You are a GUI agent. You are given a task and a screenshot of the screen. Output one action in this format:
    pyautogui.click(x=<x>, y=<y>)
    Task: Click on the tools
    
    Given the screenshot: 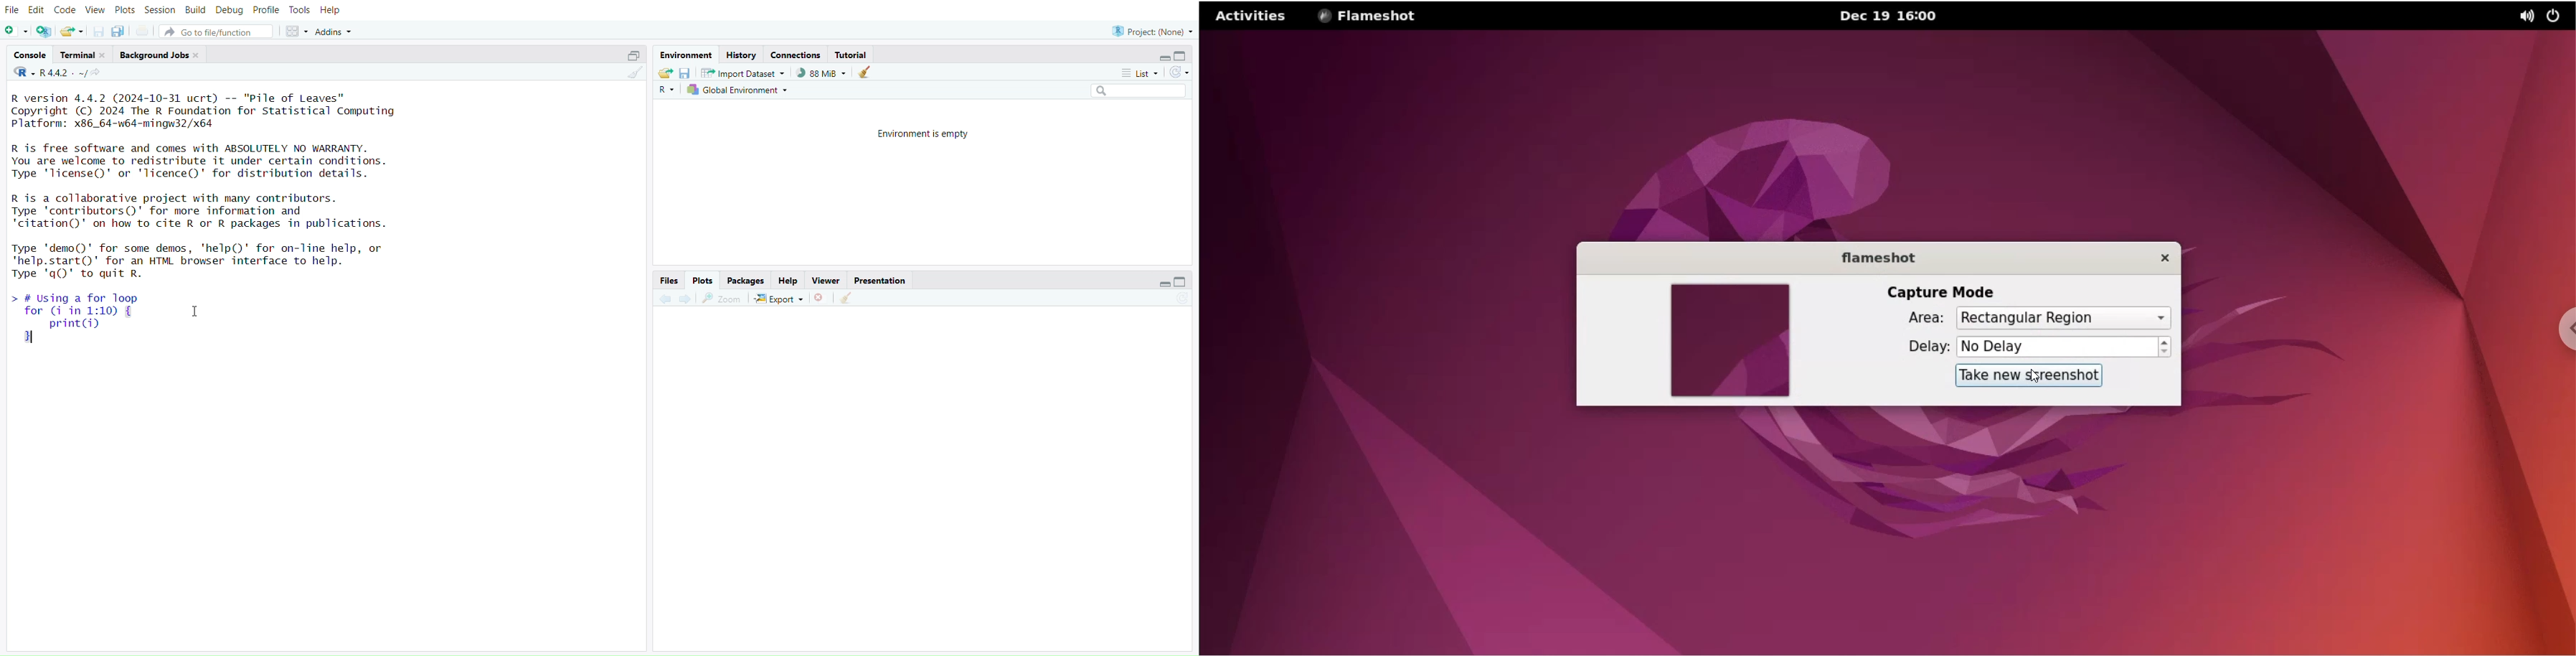 What is the action you would take?
    pyautogui.click(x=299, y=10)
    